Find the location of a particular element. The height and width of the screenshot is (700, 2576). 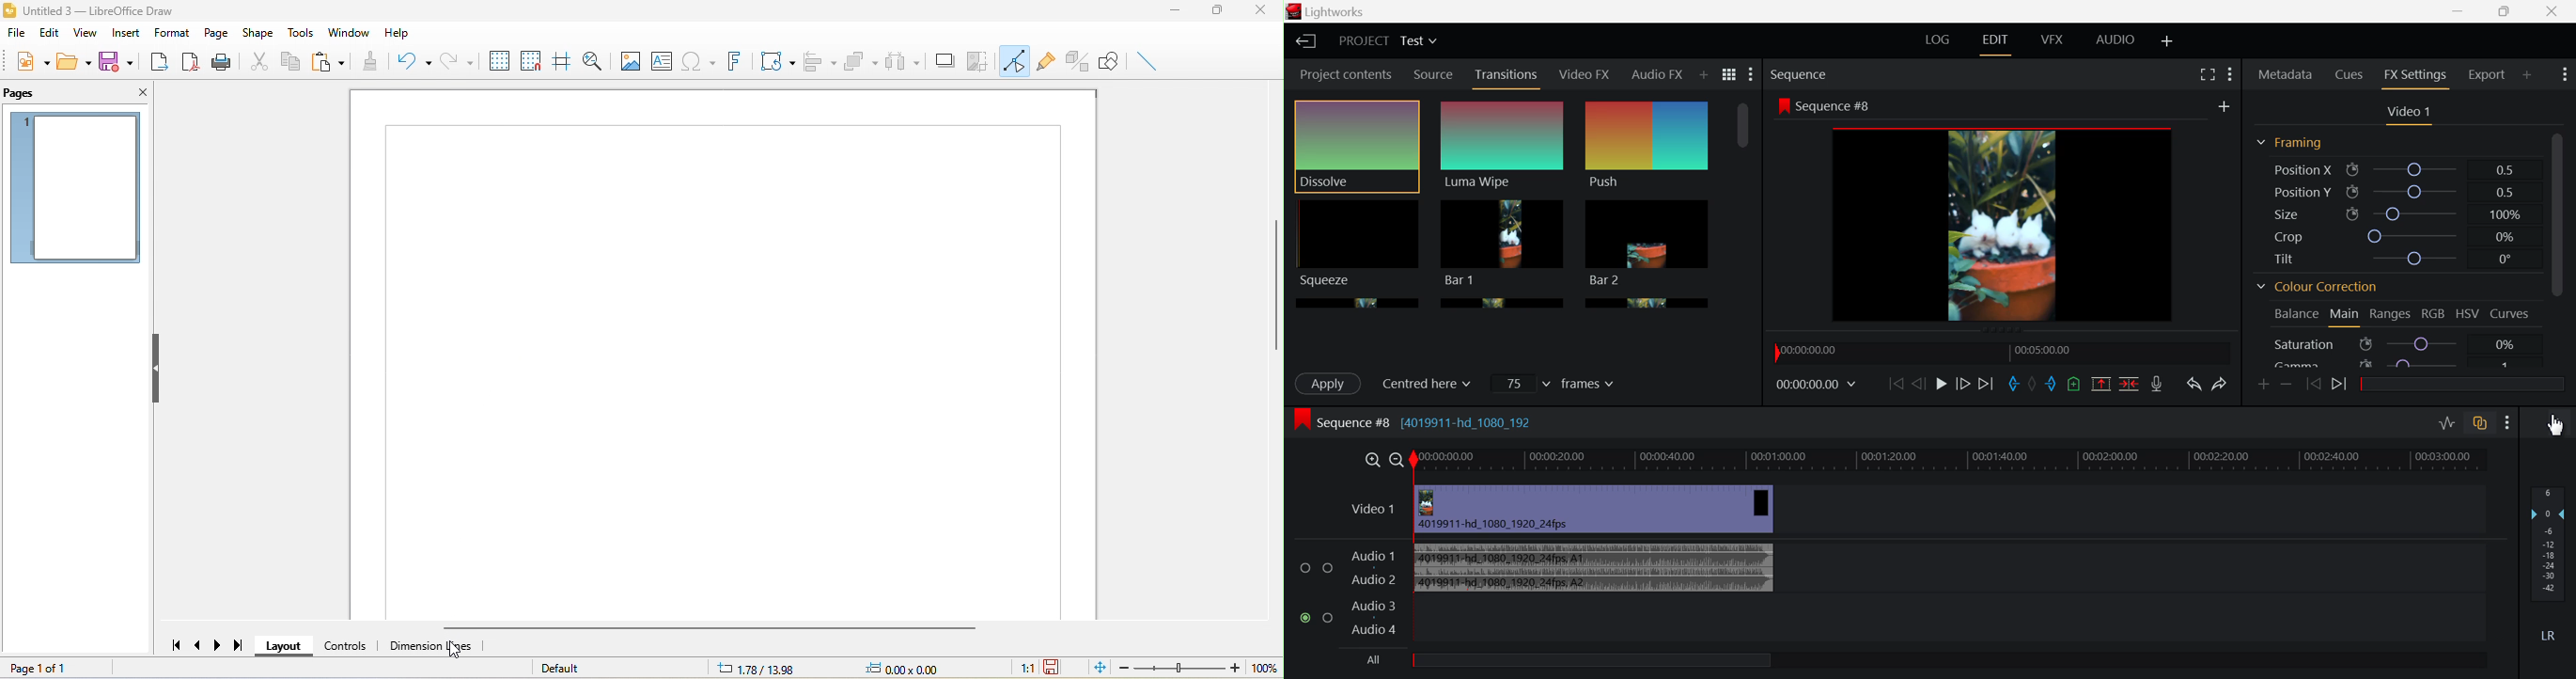

Back to Homepage is located at coordinates (1303, 39).